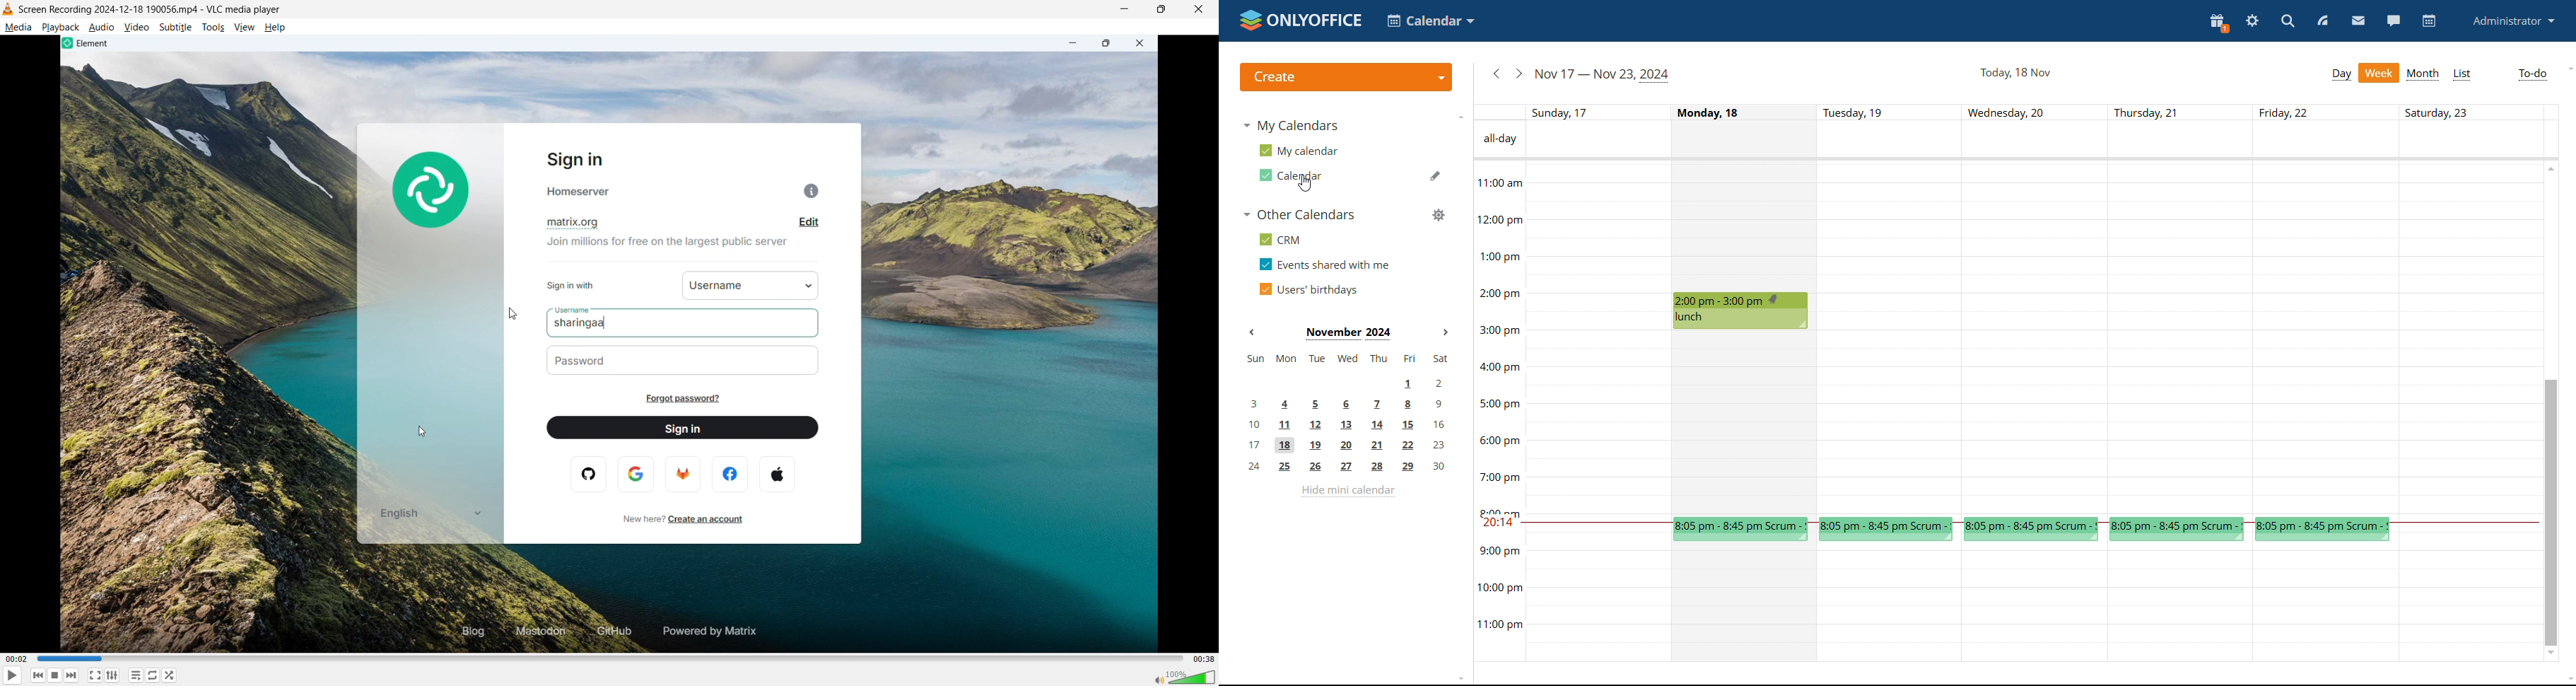 The height and width of the screenshot is (700, 2576). Describe the element at coordinates (171, 675) in the screenshot. I see `shuffle` at that location.